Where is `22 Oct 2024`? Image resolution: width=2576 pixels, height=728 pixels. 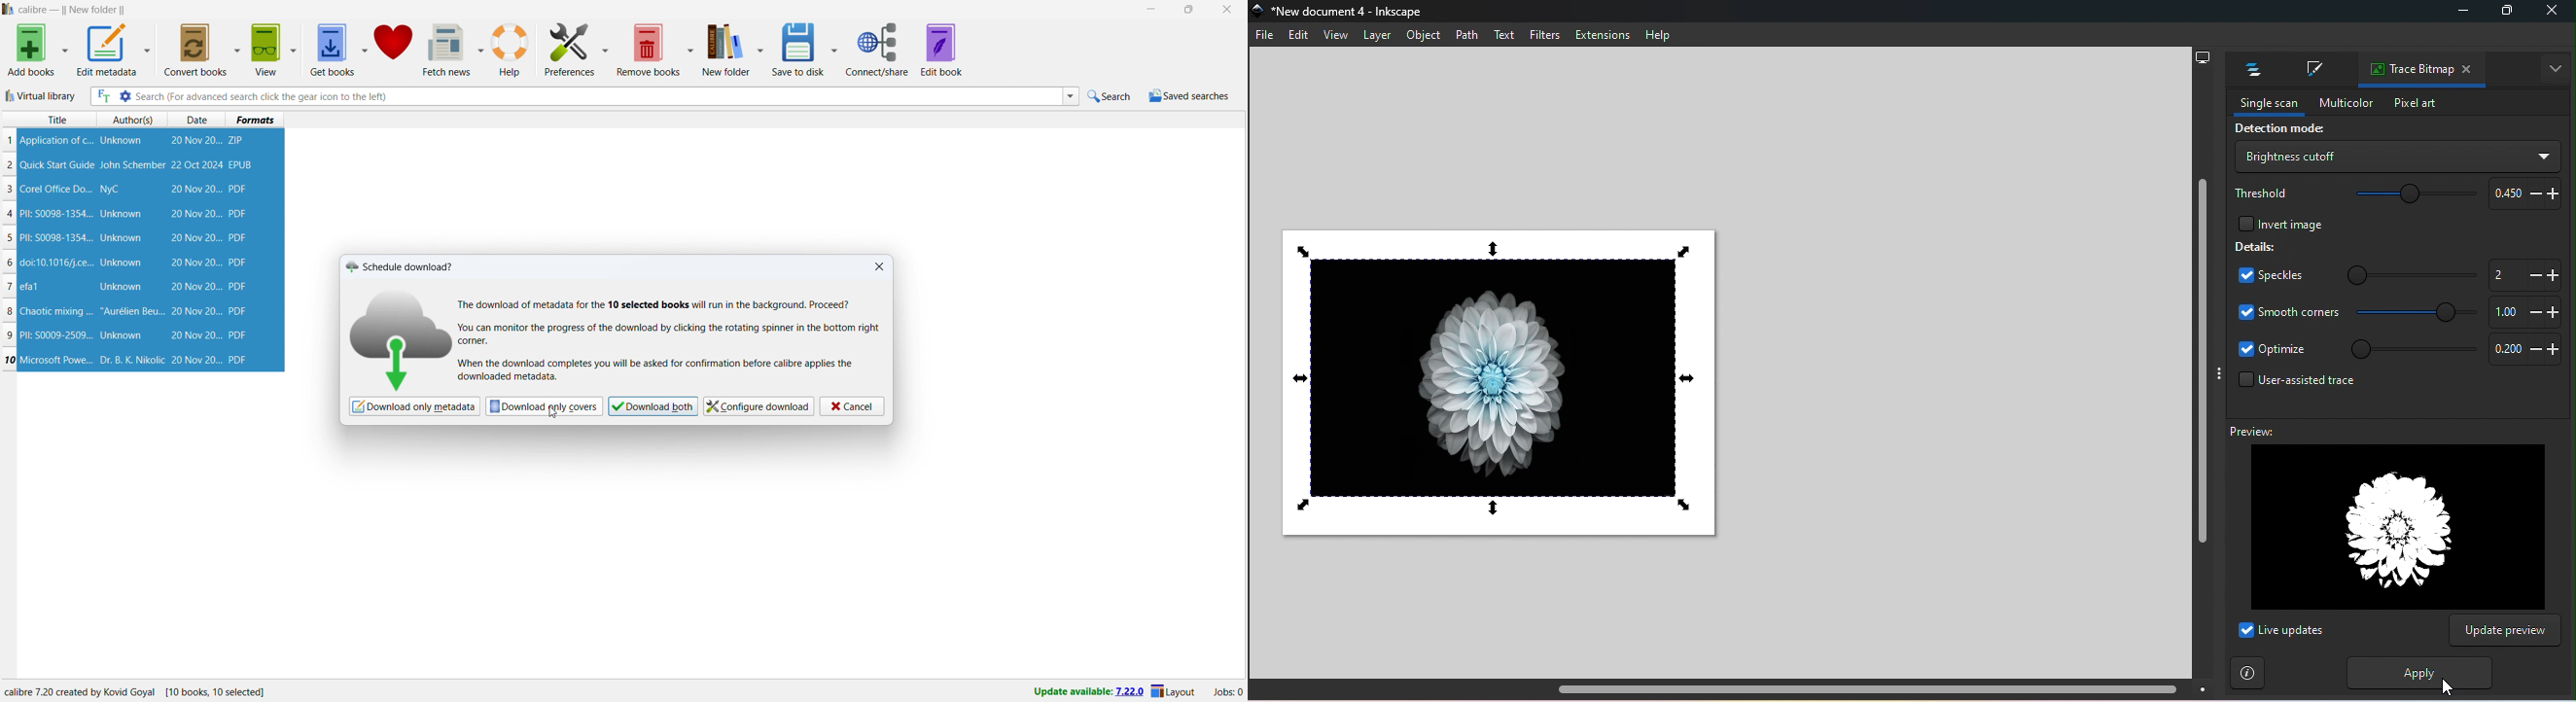 22 Oct 2024 is located at coordinates (196, 164).